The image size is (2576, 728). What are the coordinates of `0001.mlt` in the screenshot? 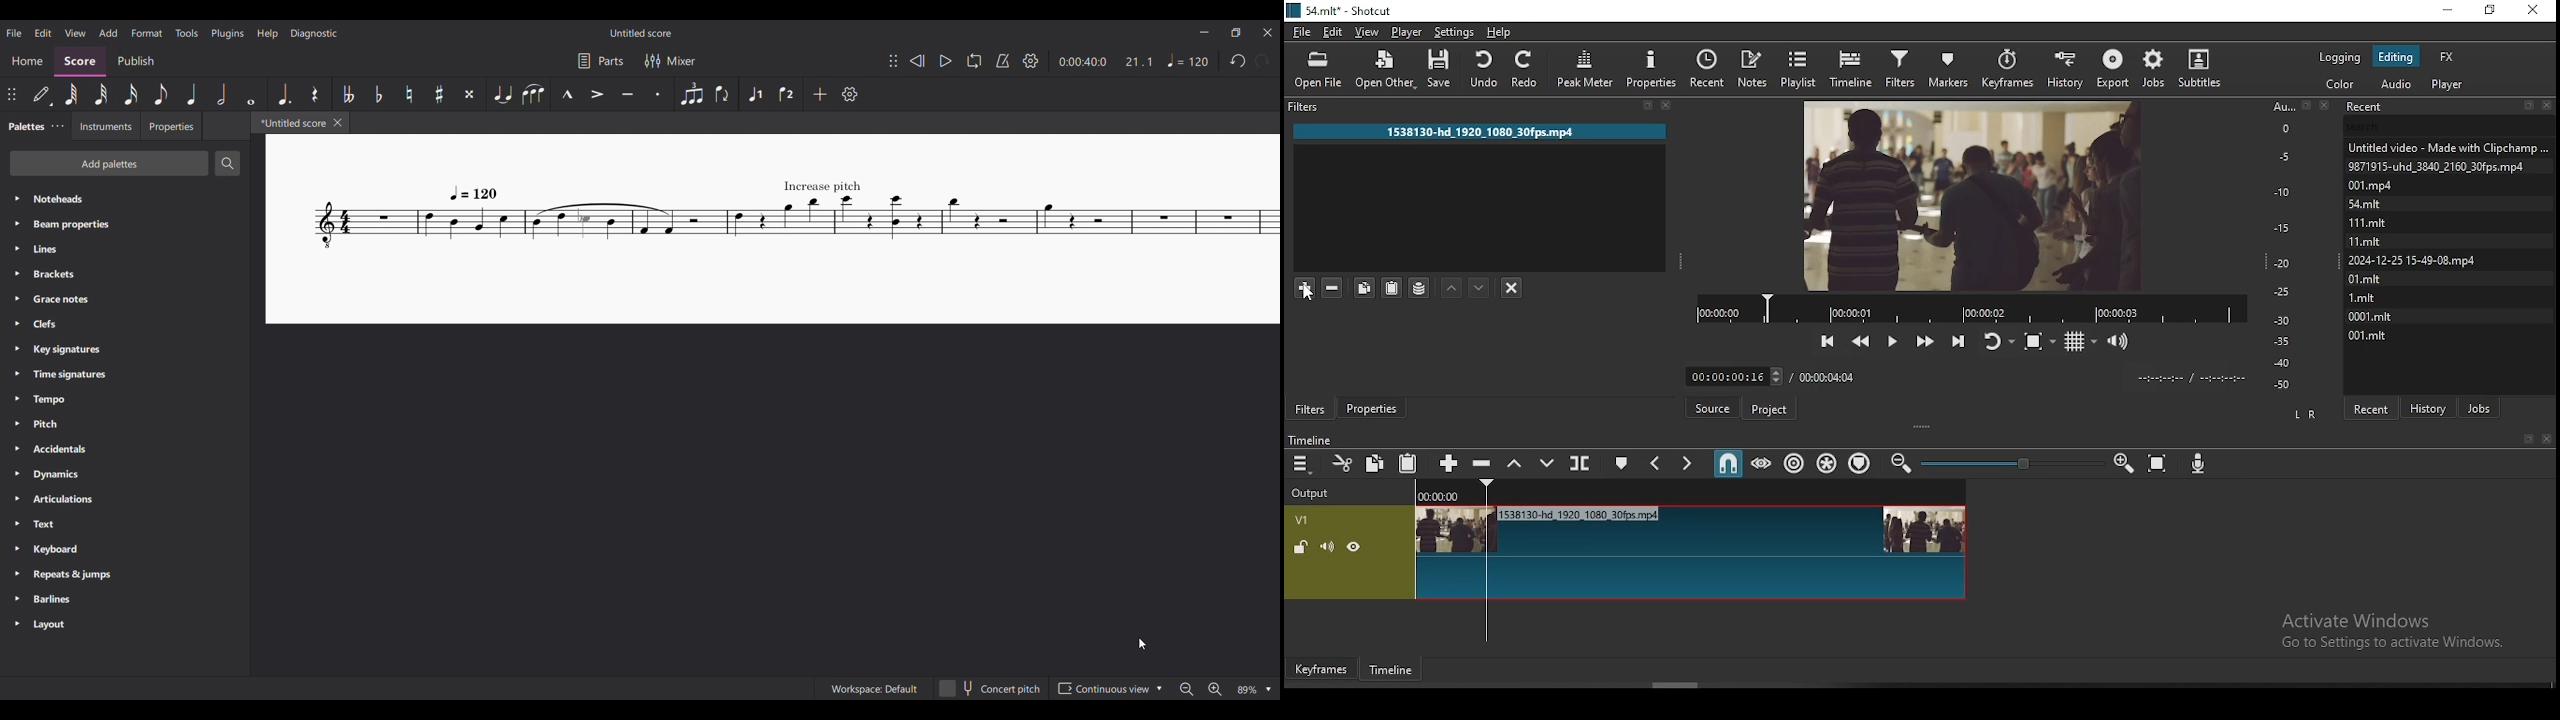 It's located at (2372, 315).